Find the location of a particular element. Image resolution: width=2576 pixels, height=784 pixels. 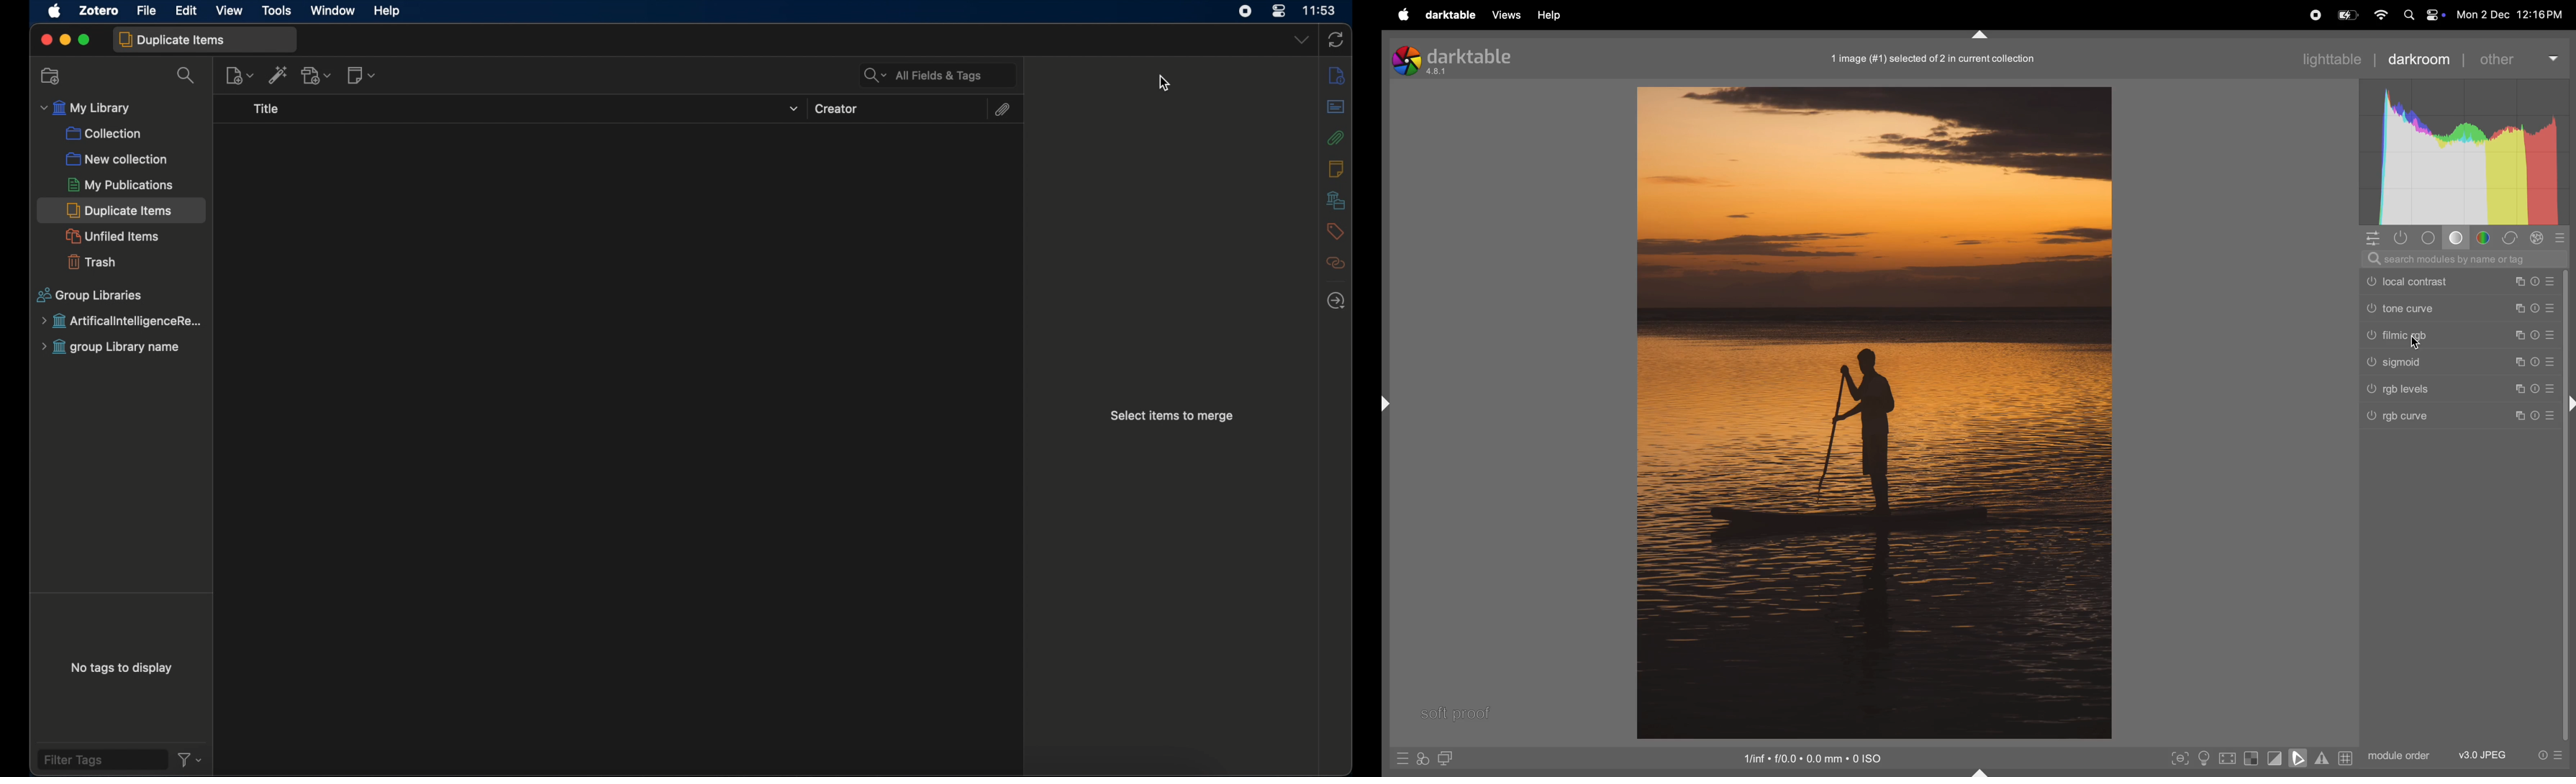

local contrast is located at coordinates (2461, 281).